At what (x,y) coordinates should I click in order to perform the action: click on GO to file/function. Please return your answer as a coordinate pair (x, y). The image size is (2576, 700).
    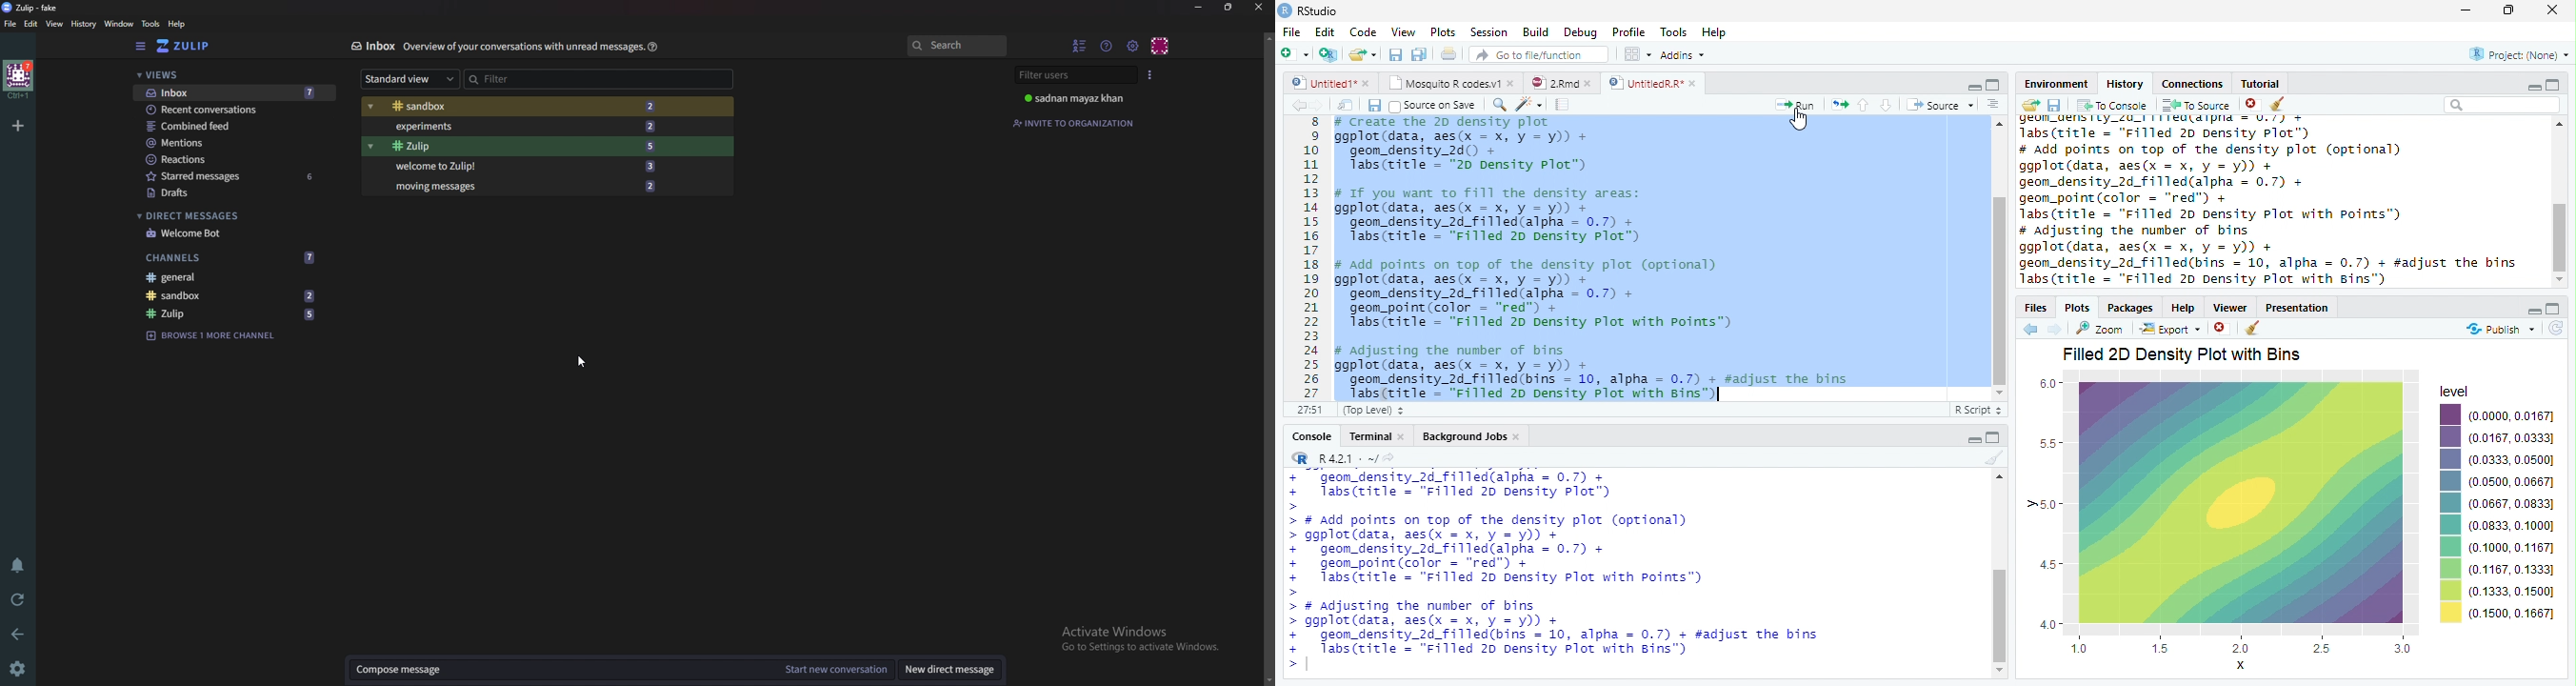
    Looking at the image, I should click on (1535, 54).